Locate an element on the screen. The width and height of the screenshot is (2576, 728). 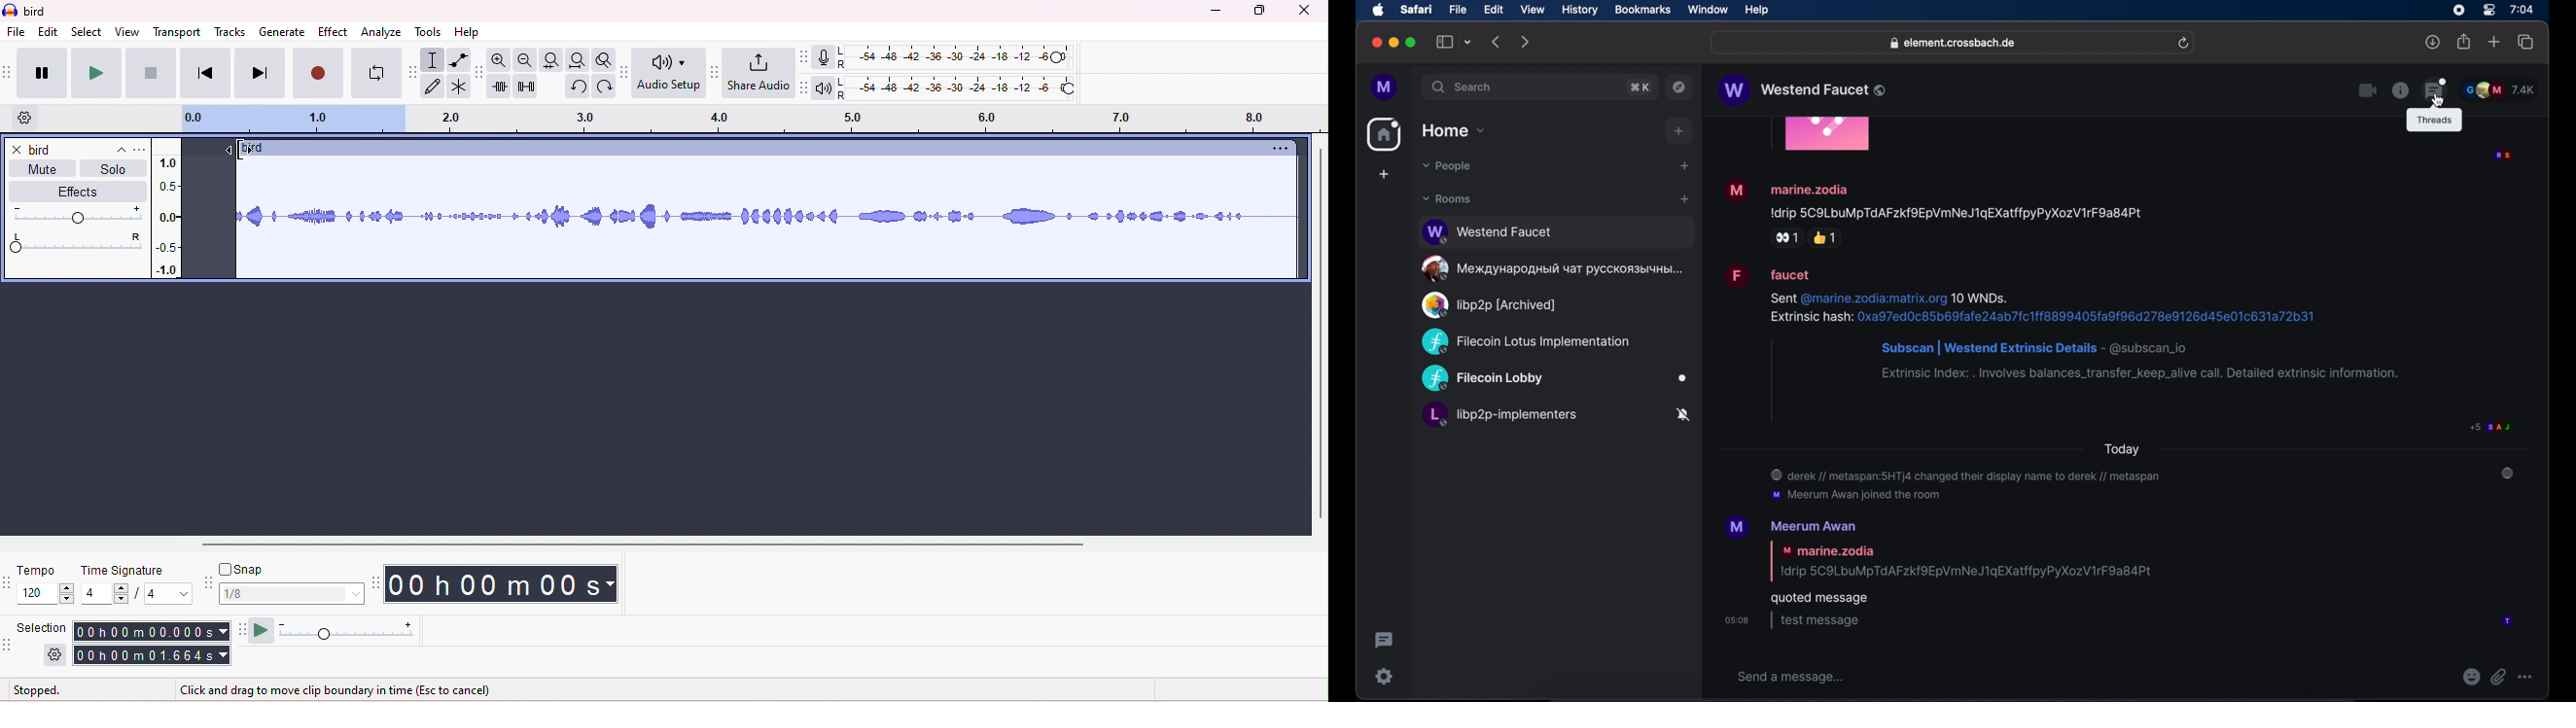
help is located at coordinates (467, 32).